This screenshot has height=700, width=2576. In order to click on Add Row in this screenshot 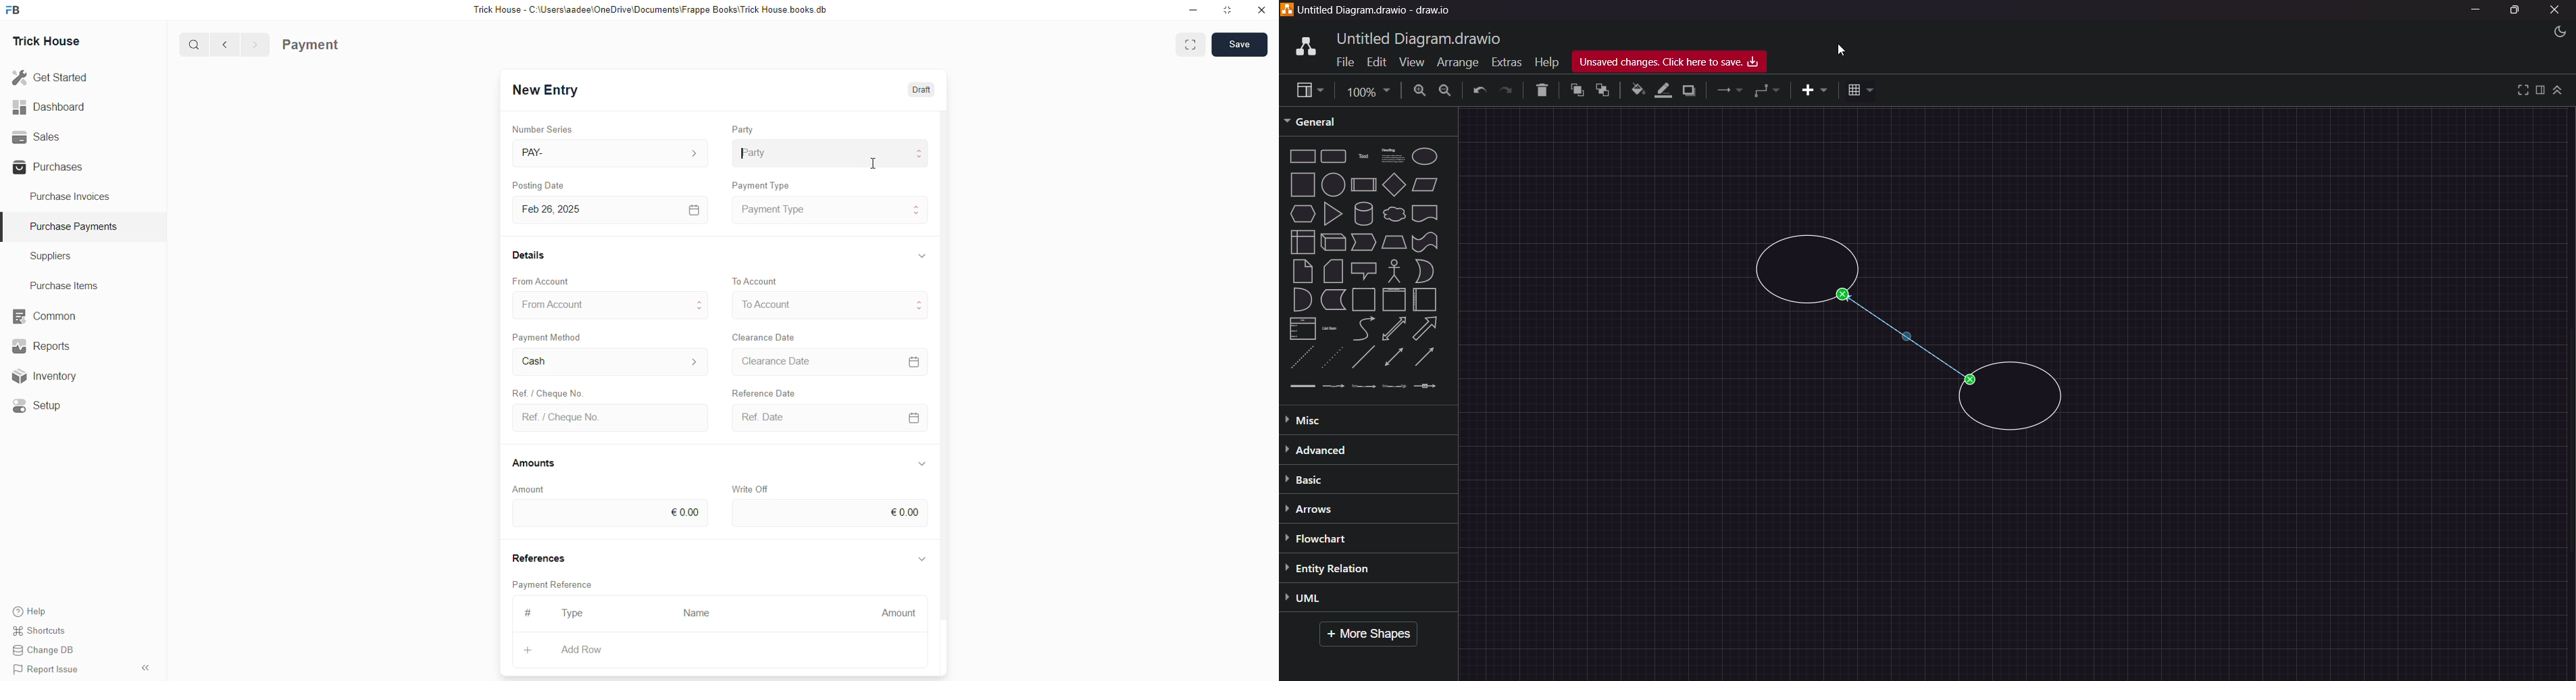, I will do `click(581, 649)`.